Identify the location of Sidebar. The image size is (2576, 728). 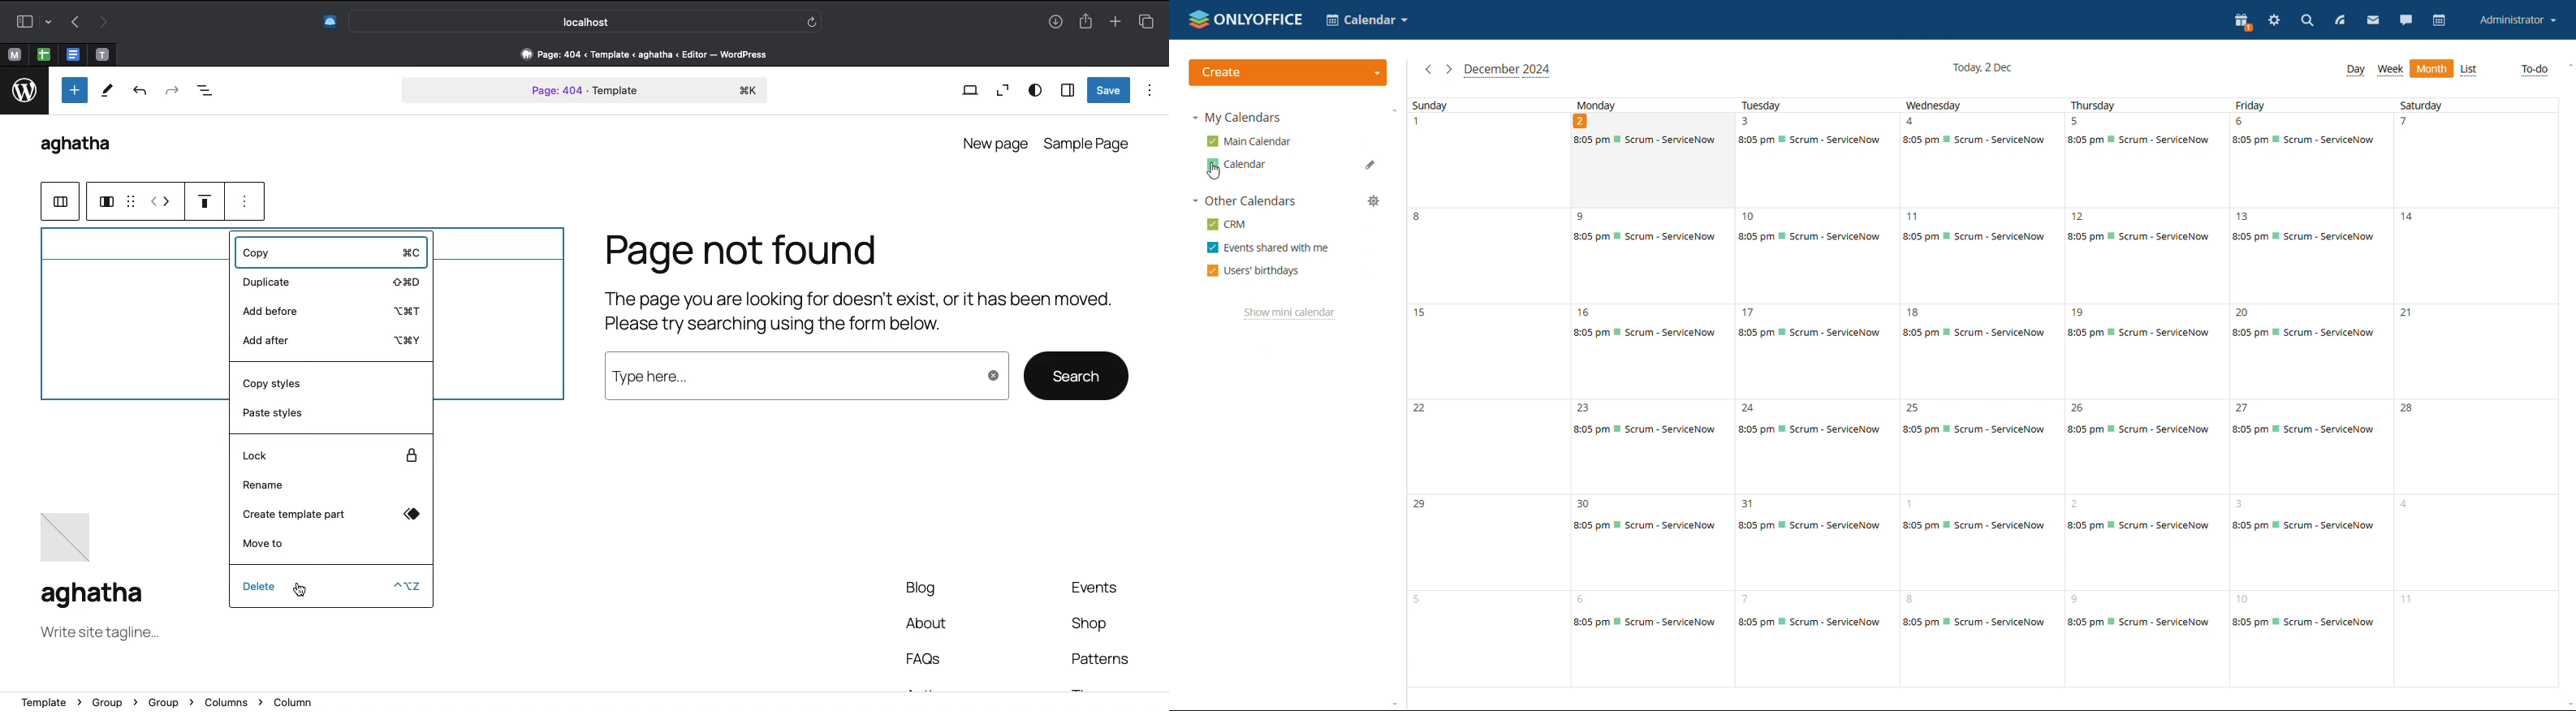
(1067, 89).